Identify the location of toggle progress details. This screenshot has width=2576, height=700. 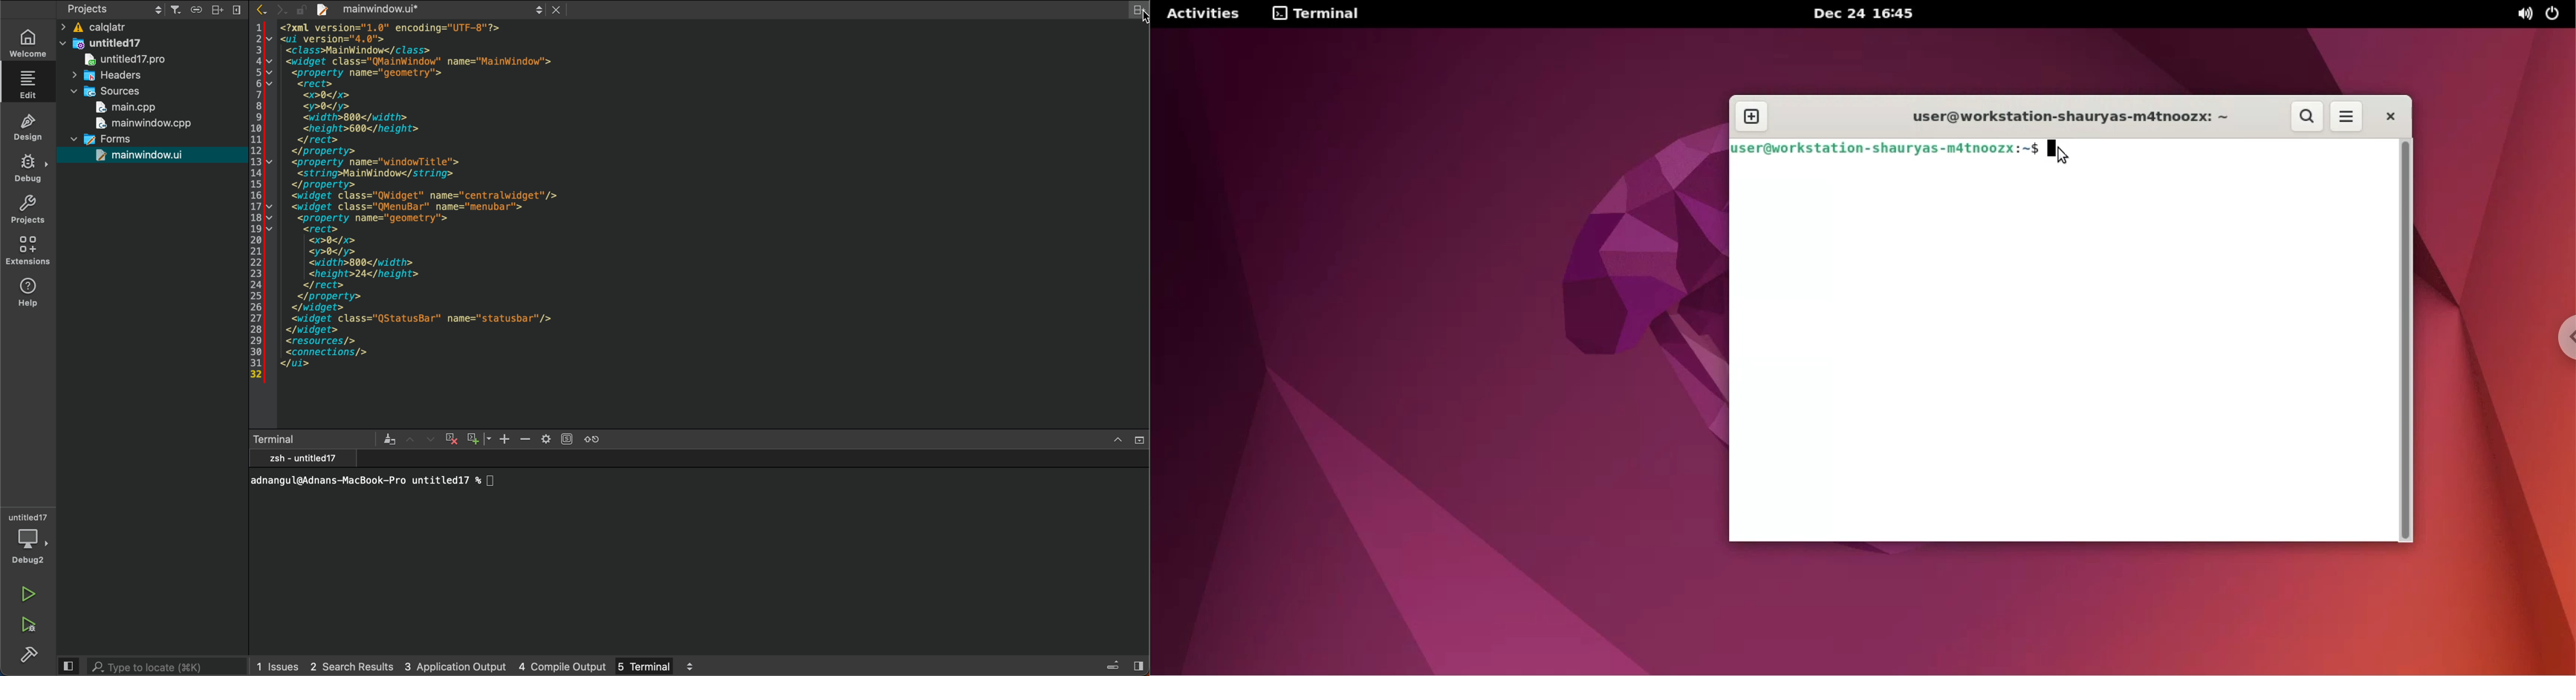
(1113, 666).